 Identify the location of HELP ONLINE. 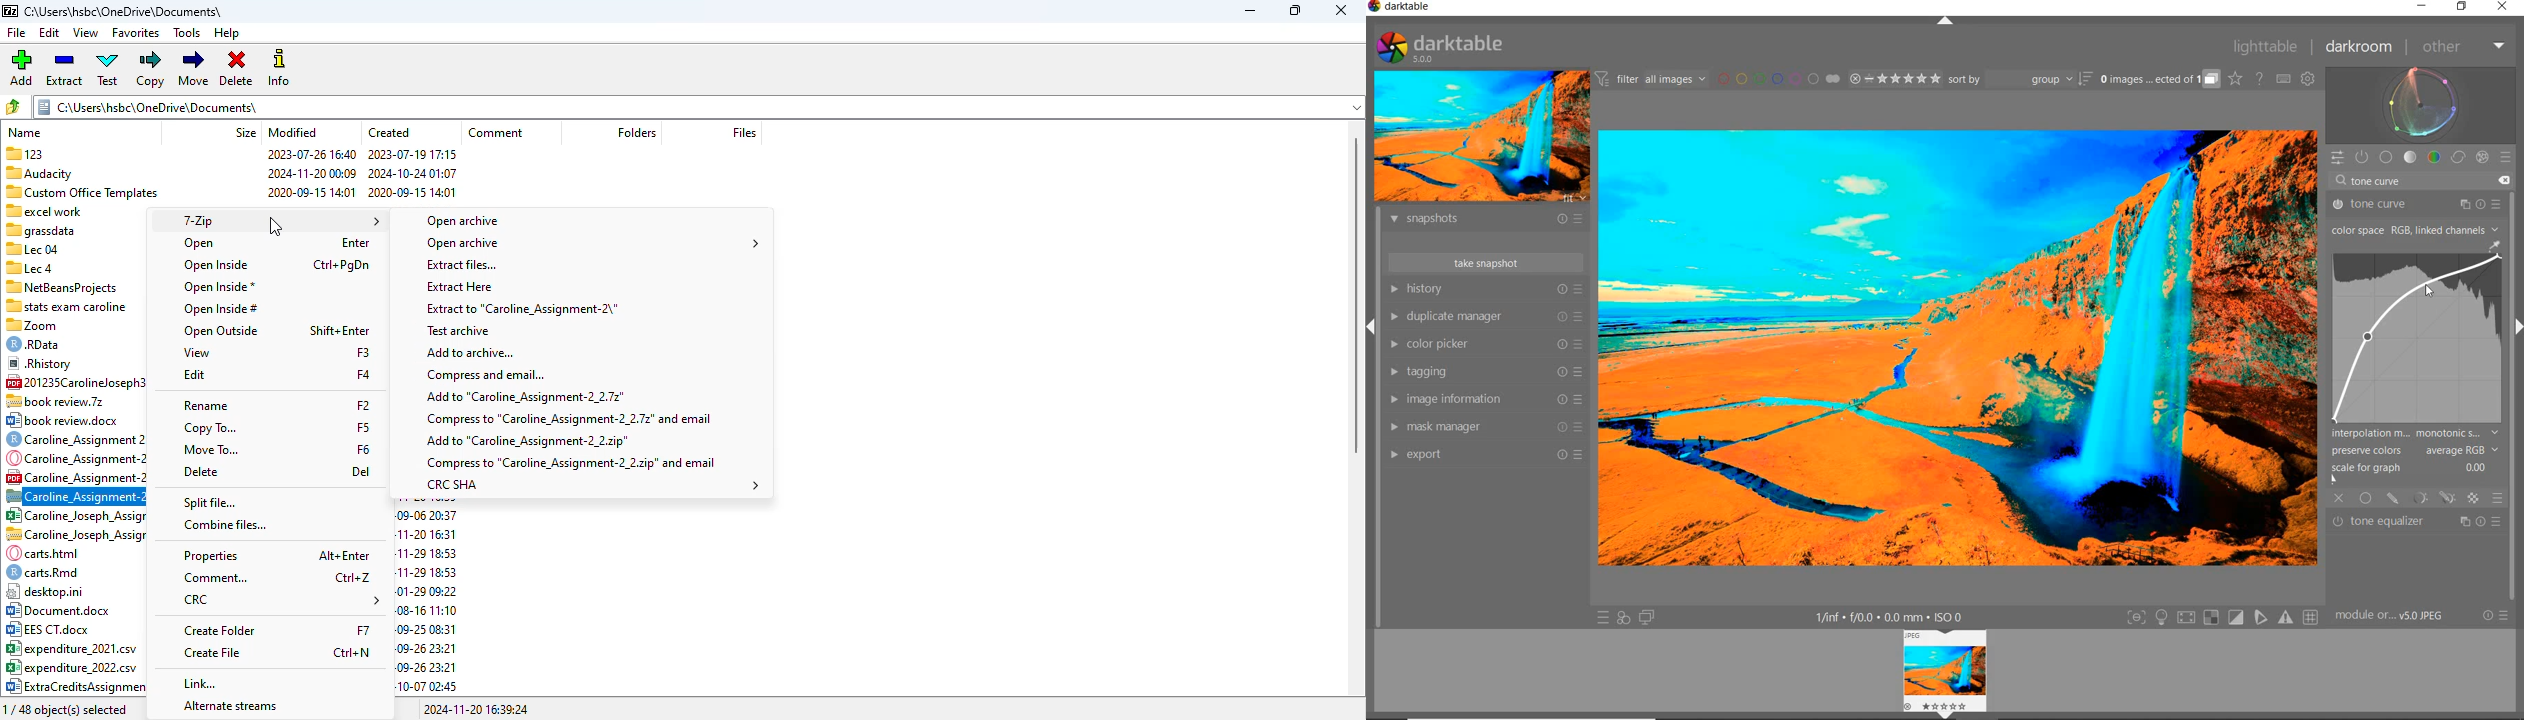
(2260, 79).